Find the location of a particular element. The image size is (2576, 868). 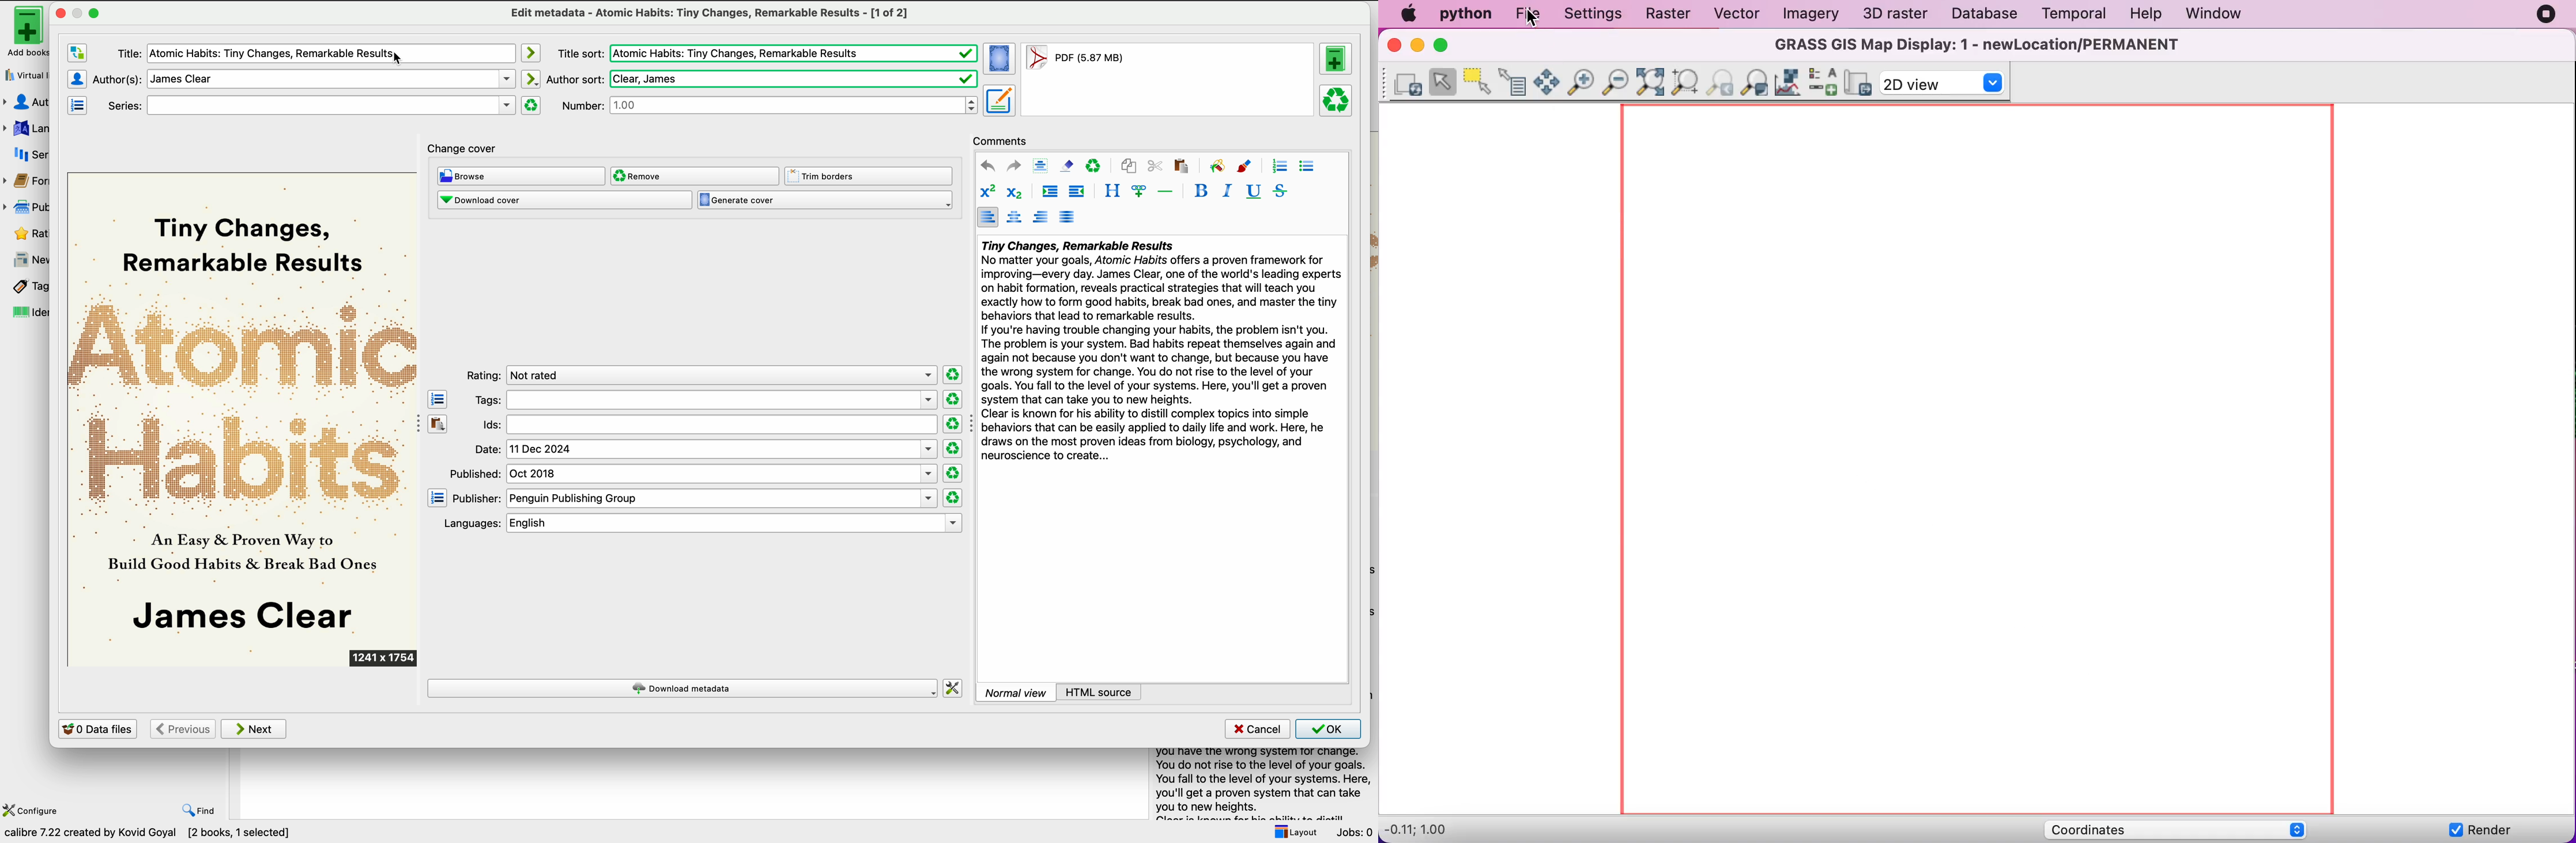

authors is located at coordinates (27, 102).